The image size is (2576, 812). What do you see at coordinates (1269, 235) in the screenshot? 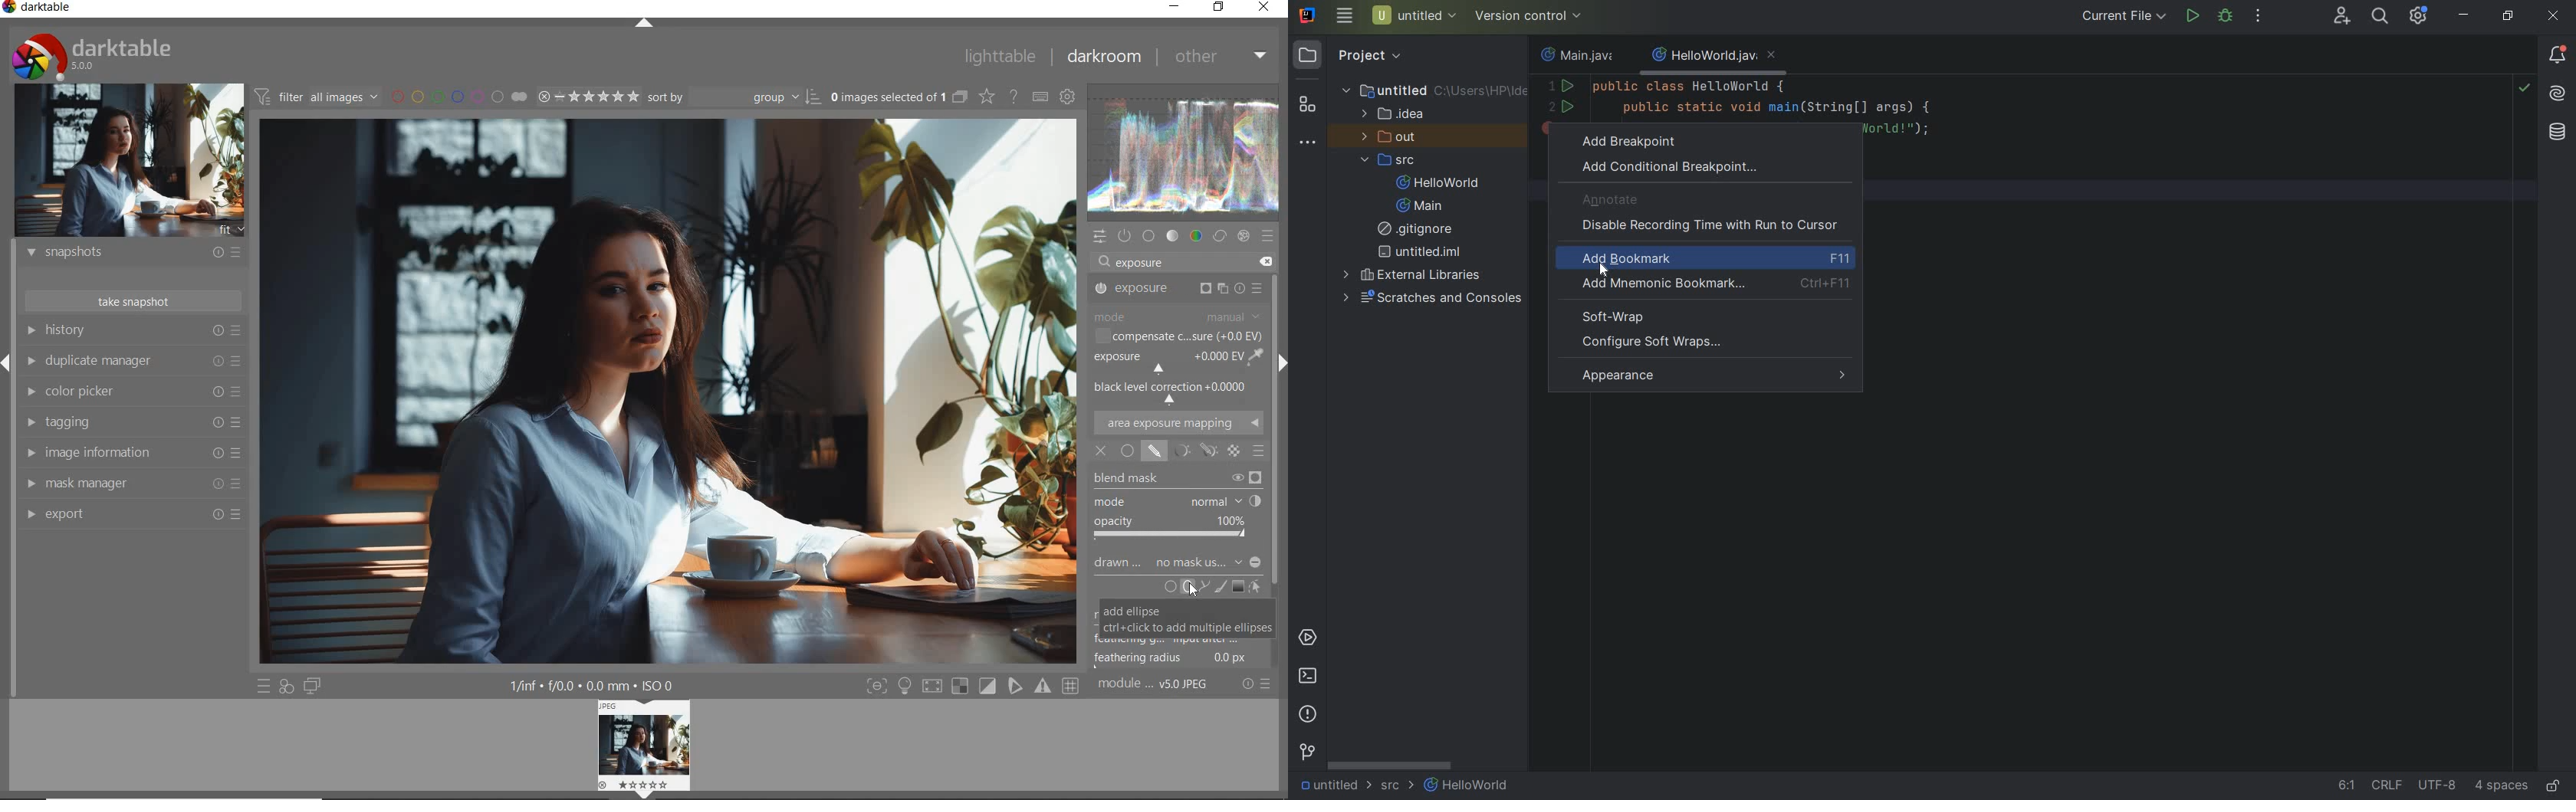
I see `presets` at bounding box center [1269, 235].